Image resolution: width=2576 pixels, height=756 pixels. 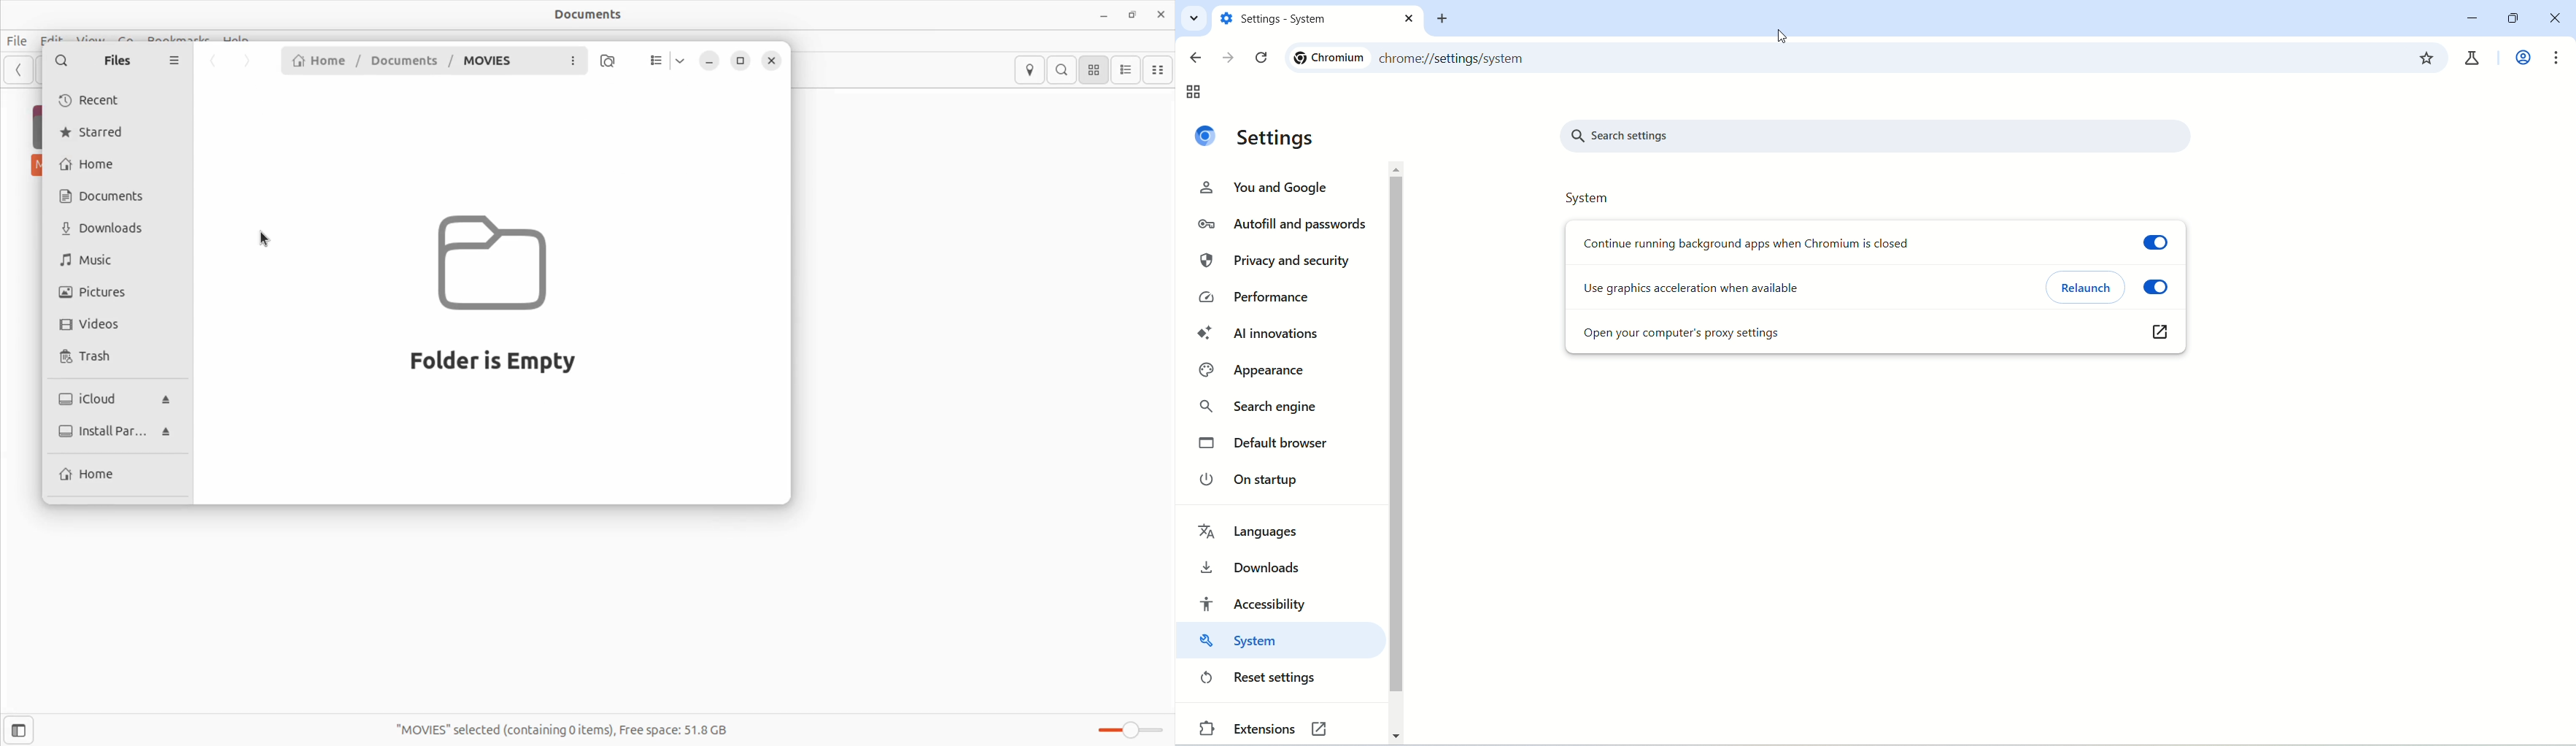 What do you see at coordinates (117, 396) in the screenshot?
I see `iCloud` at bounding box center [117, 396].